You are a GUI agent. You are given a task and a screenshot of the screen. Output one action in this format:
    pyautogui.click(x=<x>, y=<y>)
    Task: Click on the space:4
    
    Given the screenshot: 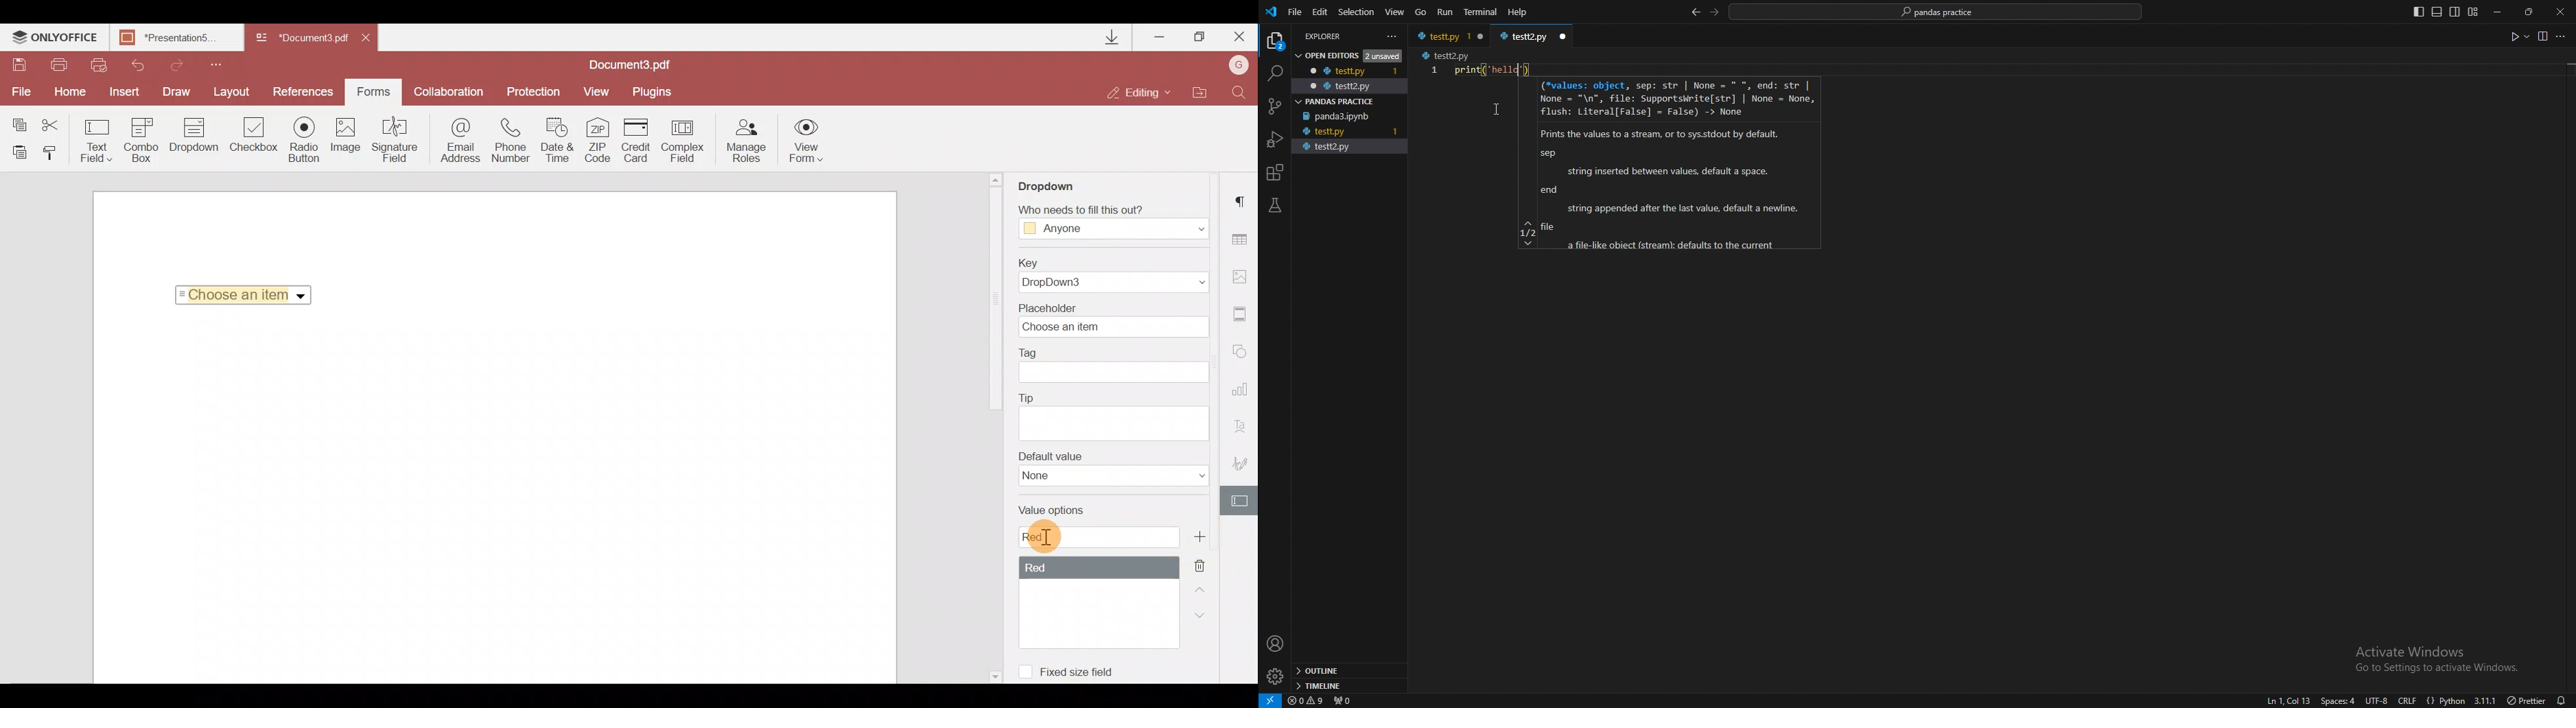 What is the action you would take?
    pyautogui.click(x=2337, y=700)
    